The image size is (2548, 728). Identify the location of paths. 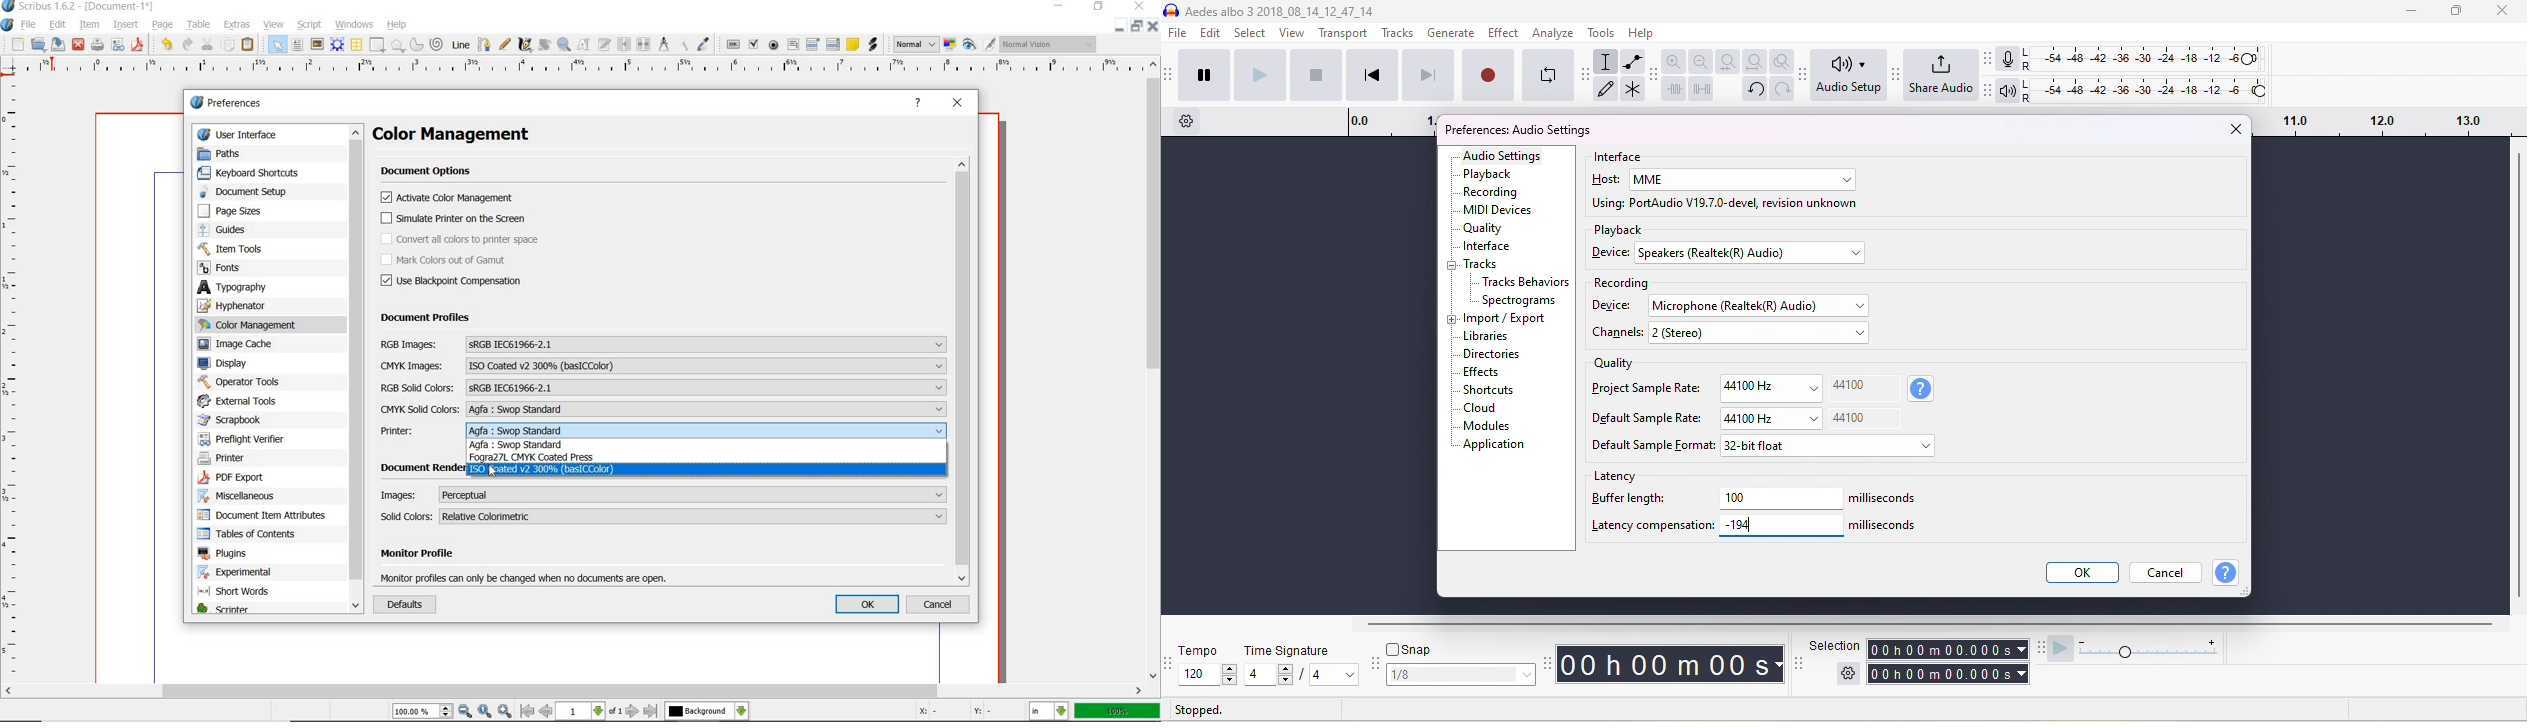
(244, 154).